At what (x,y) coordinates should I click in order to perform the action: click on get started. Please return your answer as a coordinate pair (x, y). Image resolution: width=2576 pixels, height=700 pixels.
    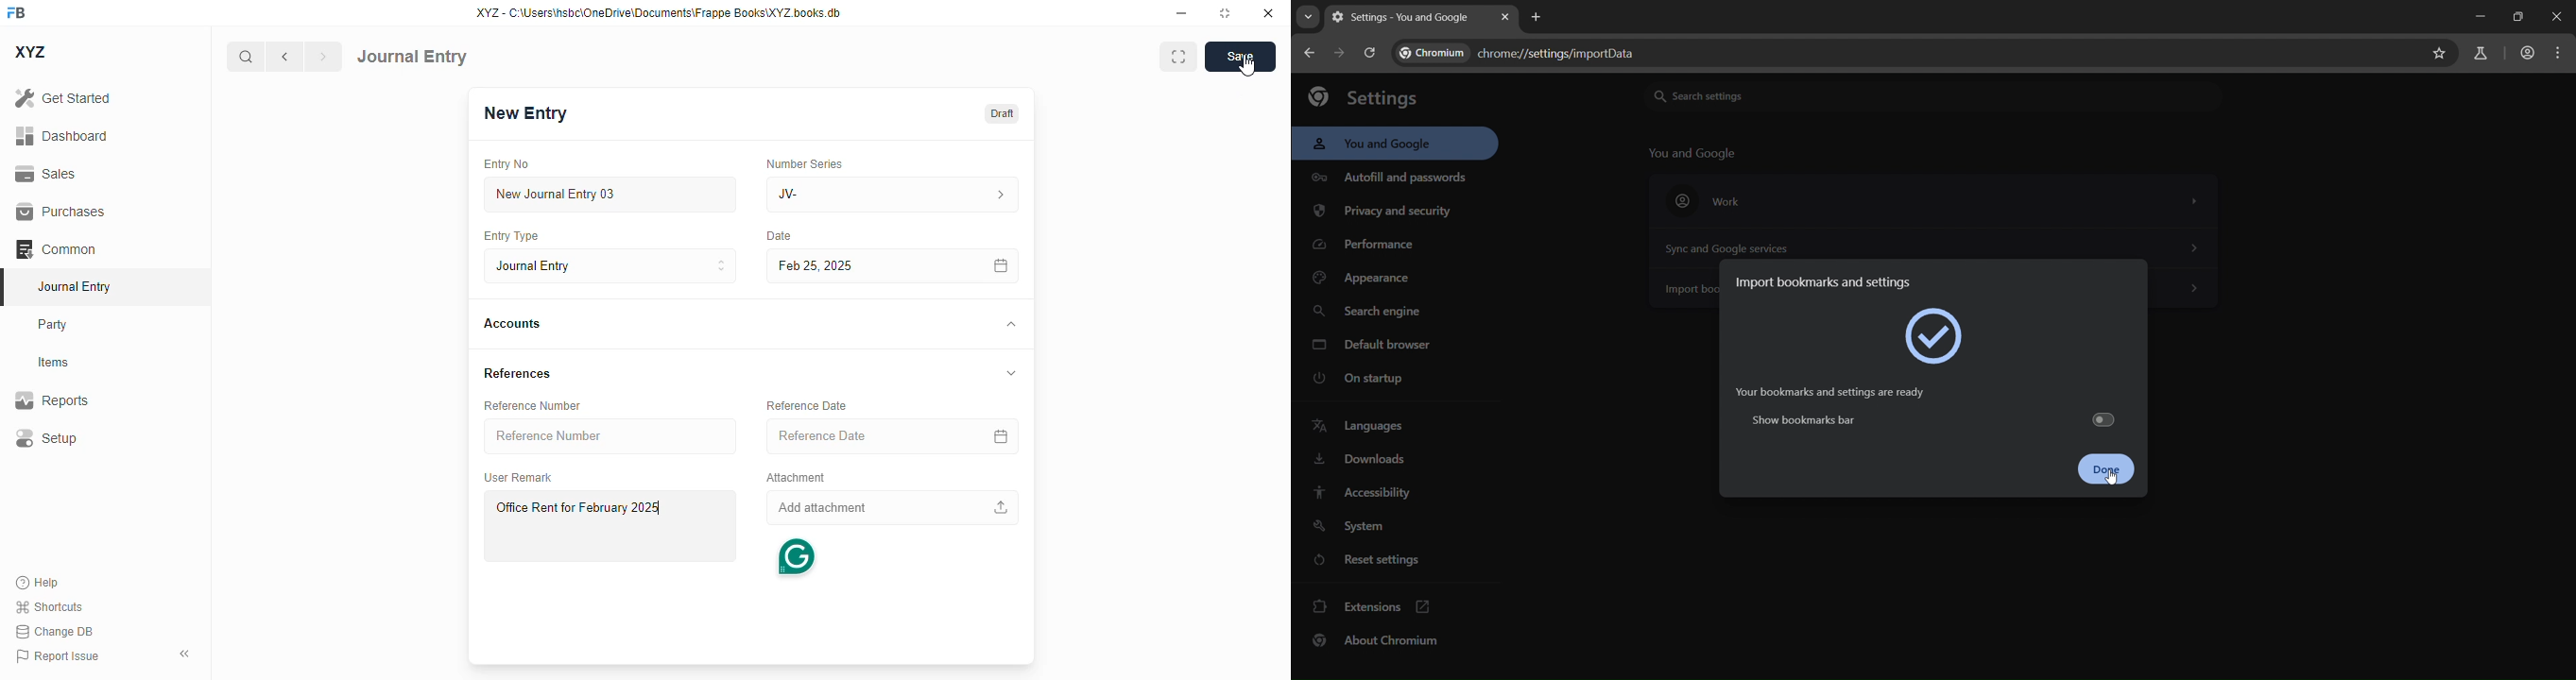
    Looking at the image, I should click on (62, 97).